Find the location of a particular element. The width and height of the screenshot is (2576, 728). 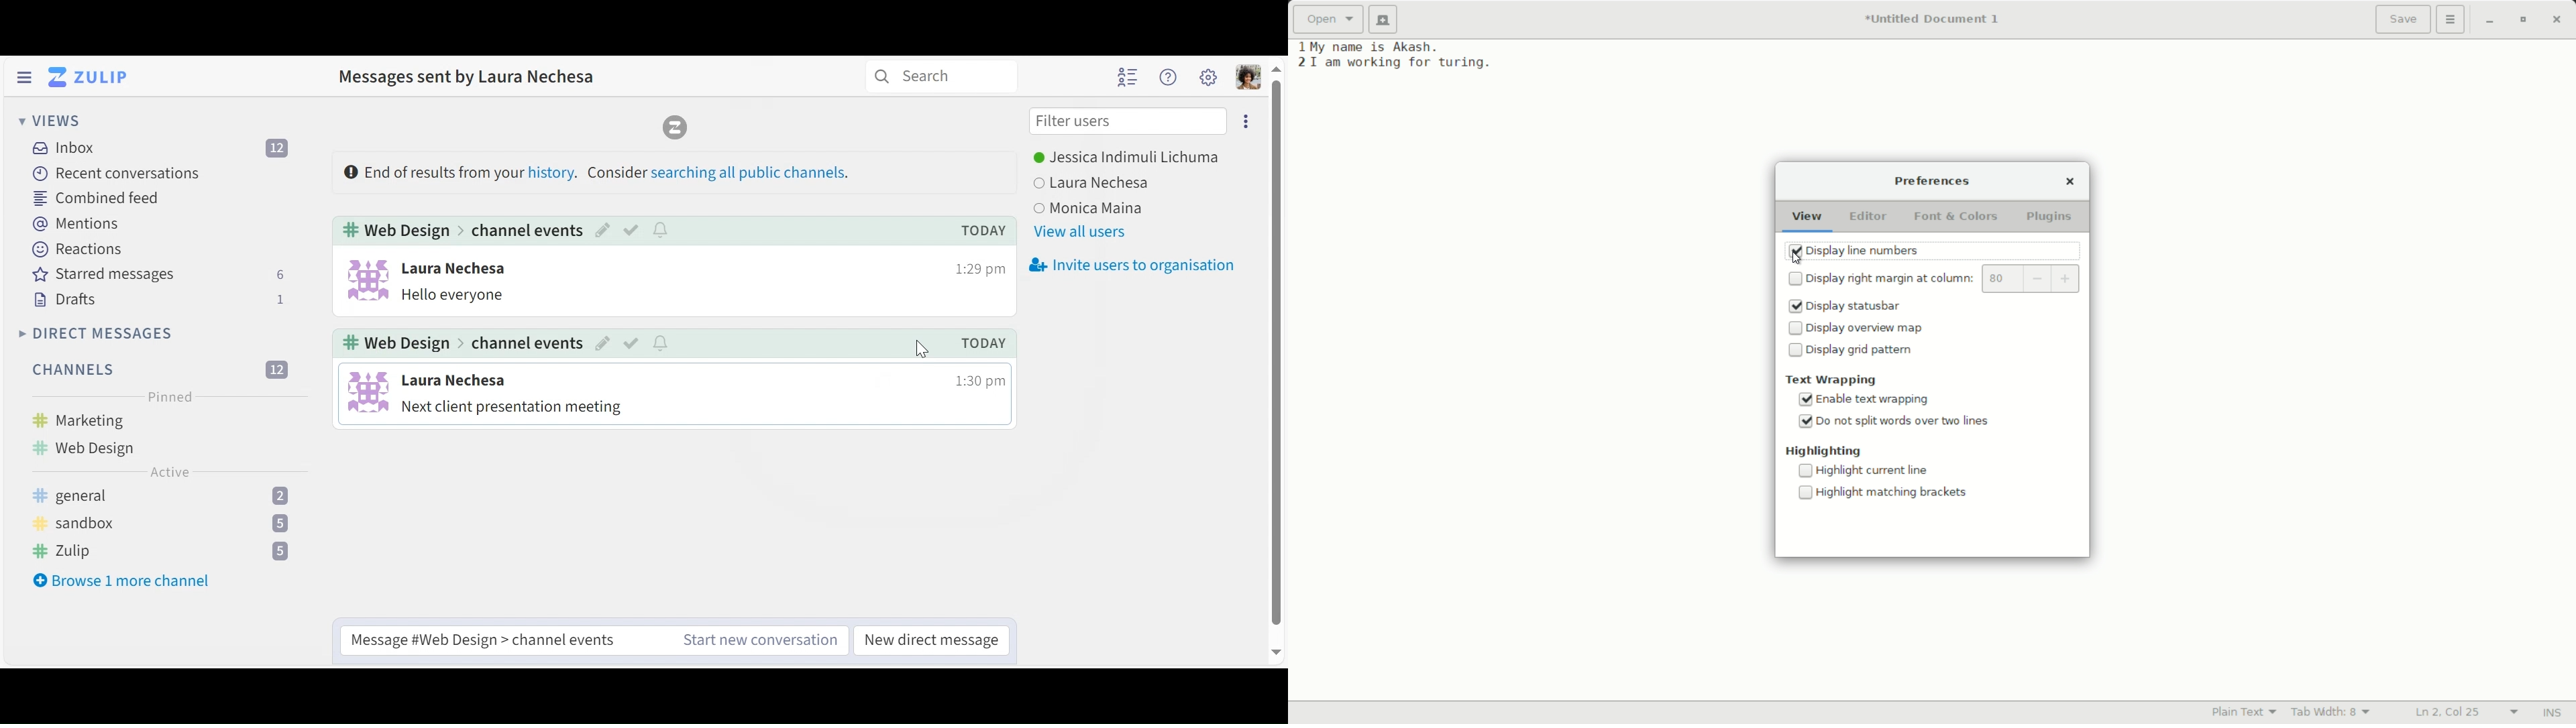

web design > channel events is located at coordinates (461, 230).